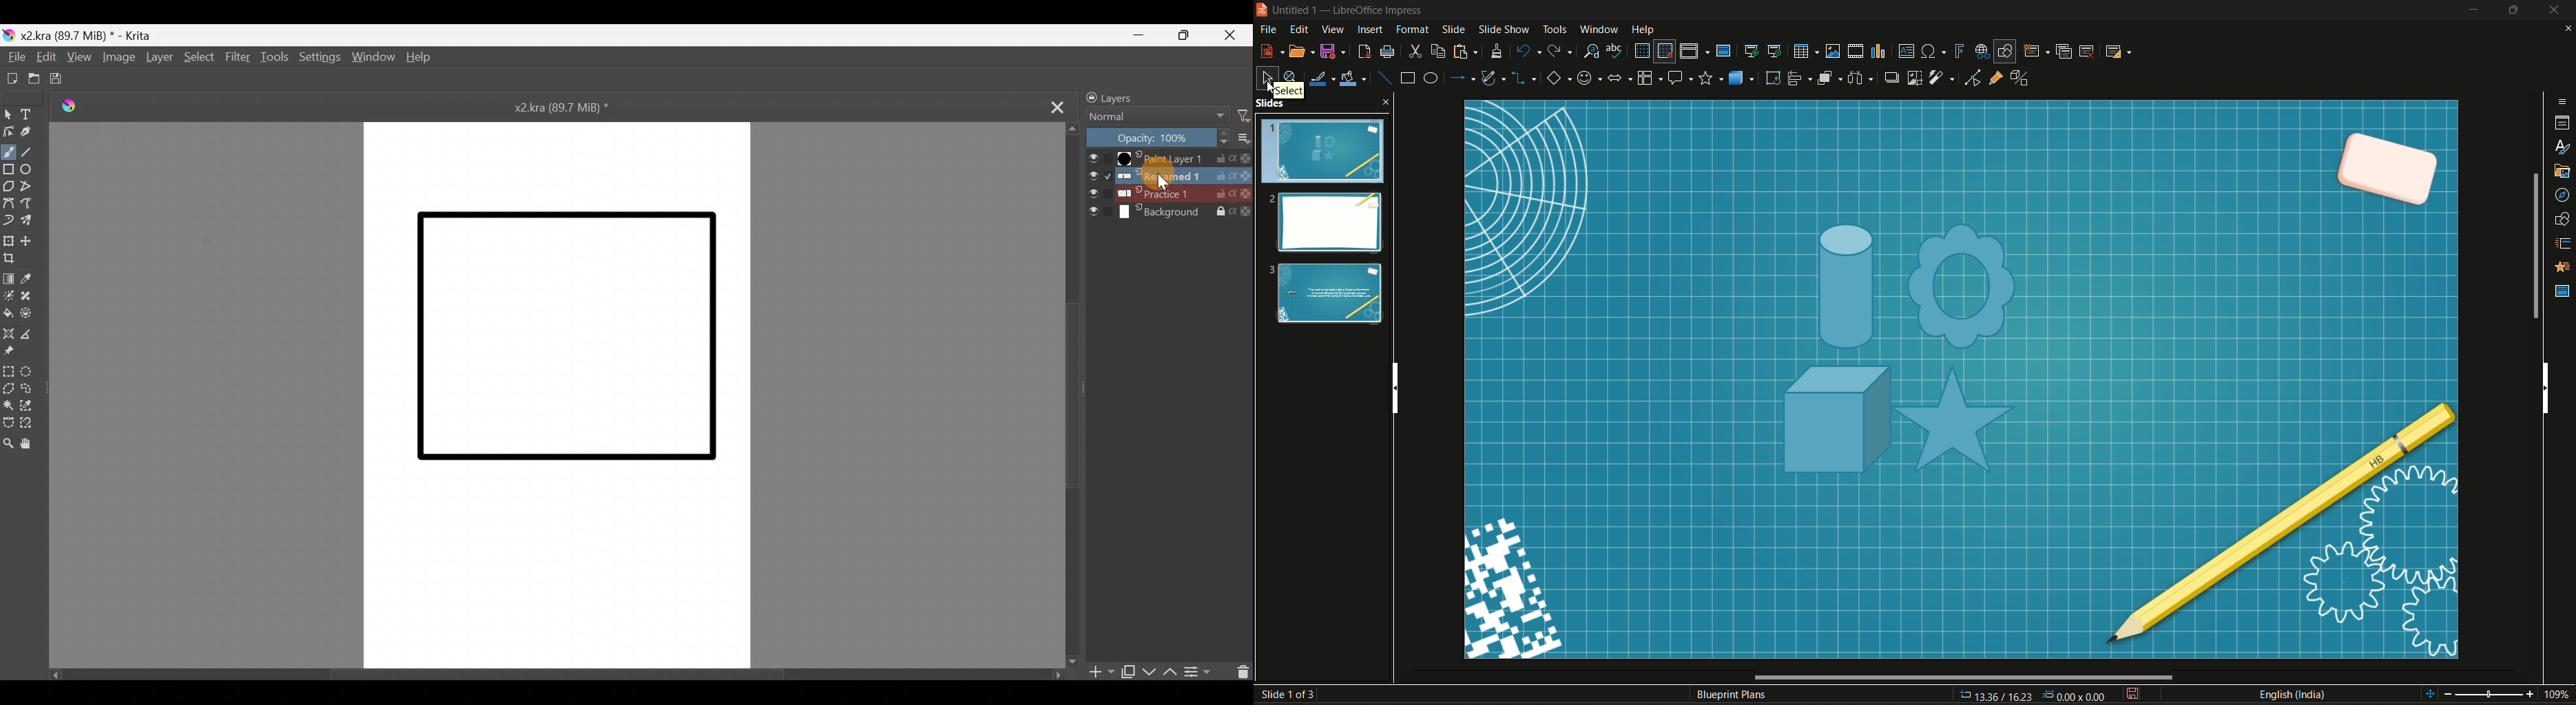 The height and width of the screenshot is (728, 2576). I want to click on shapes, so click(2563, 220).